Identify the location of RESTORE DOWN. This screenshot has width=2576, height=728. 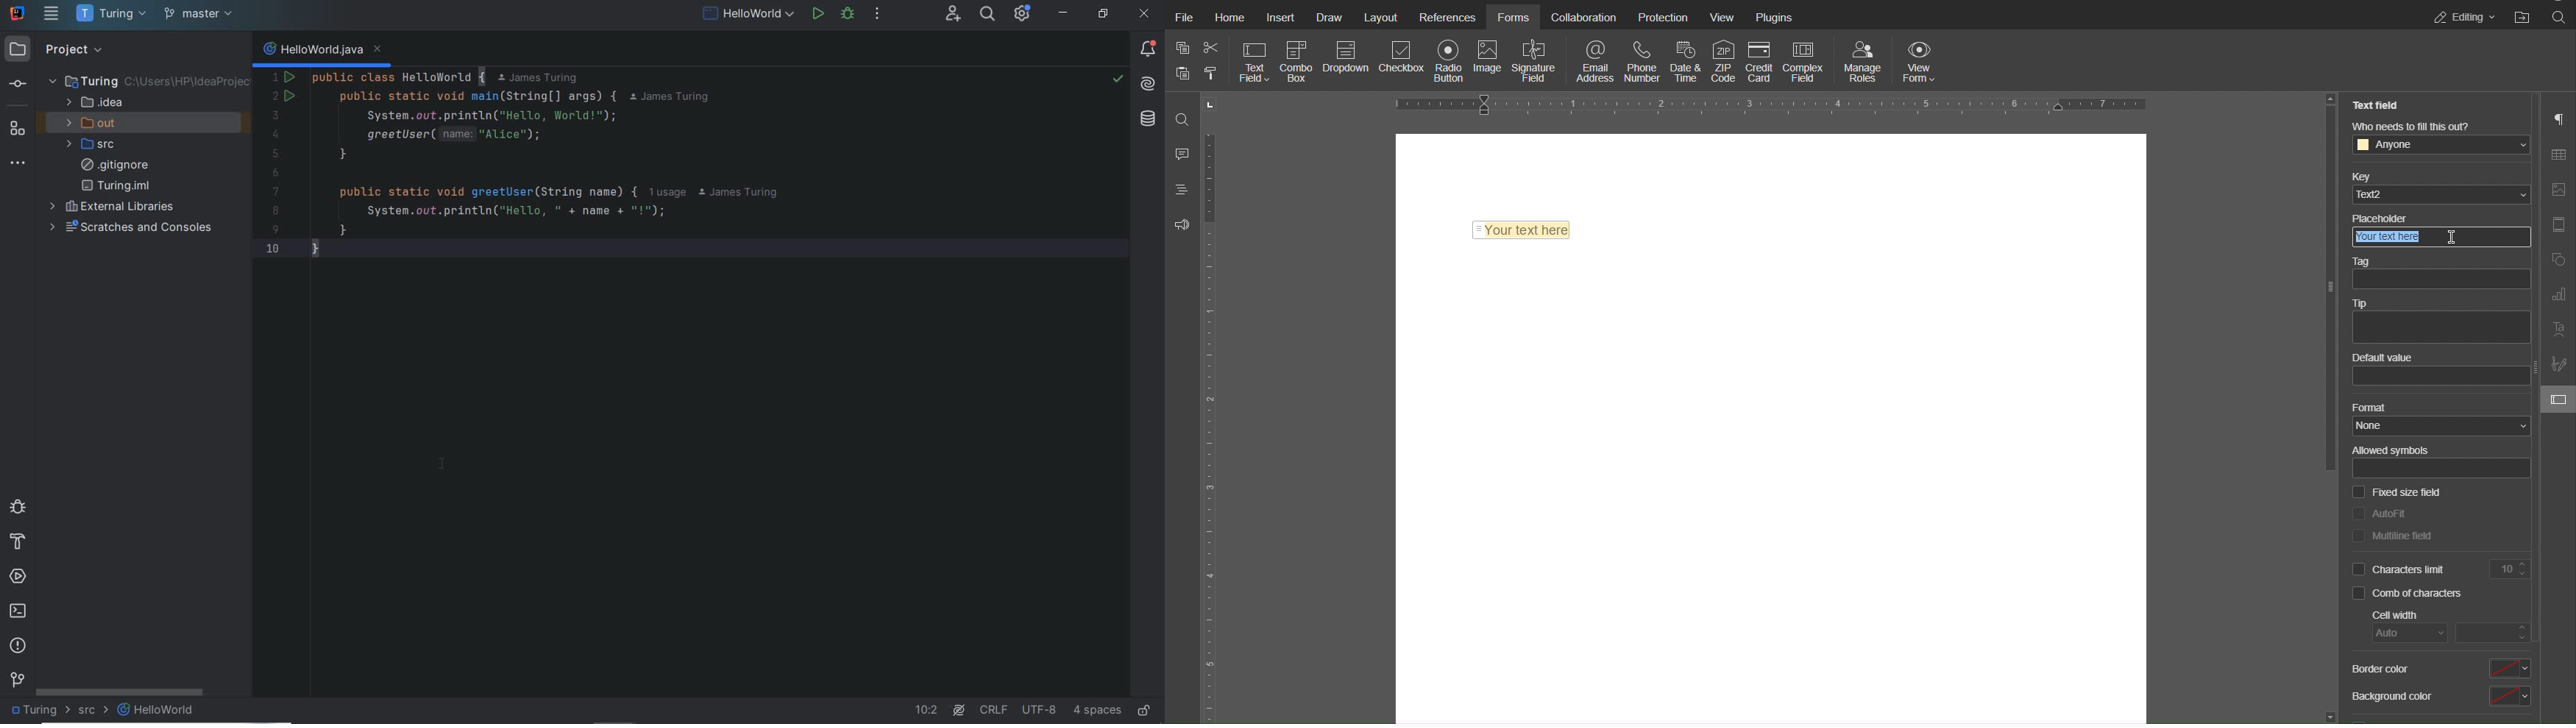
(1104, 15).